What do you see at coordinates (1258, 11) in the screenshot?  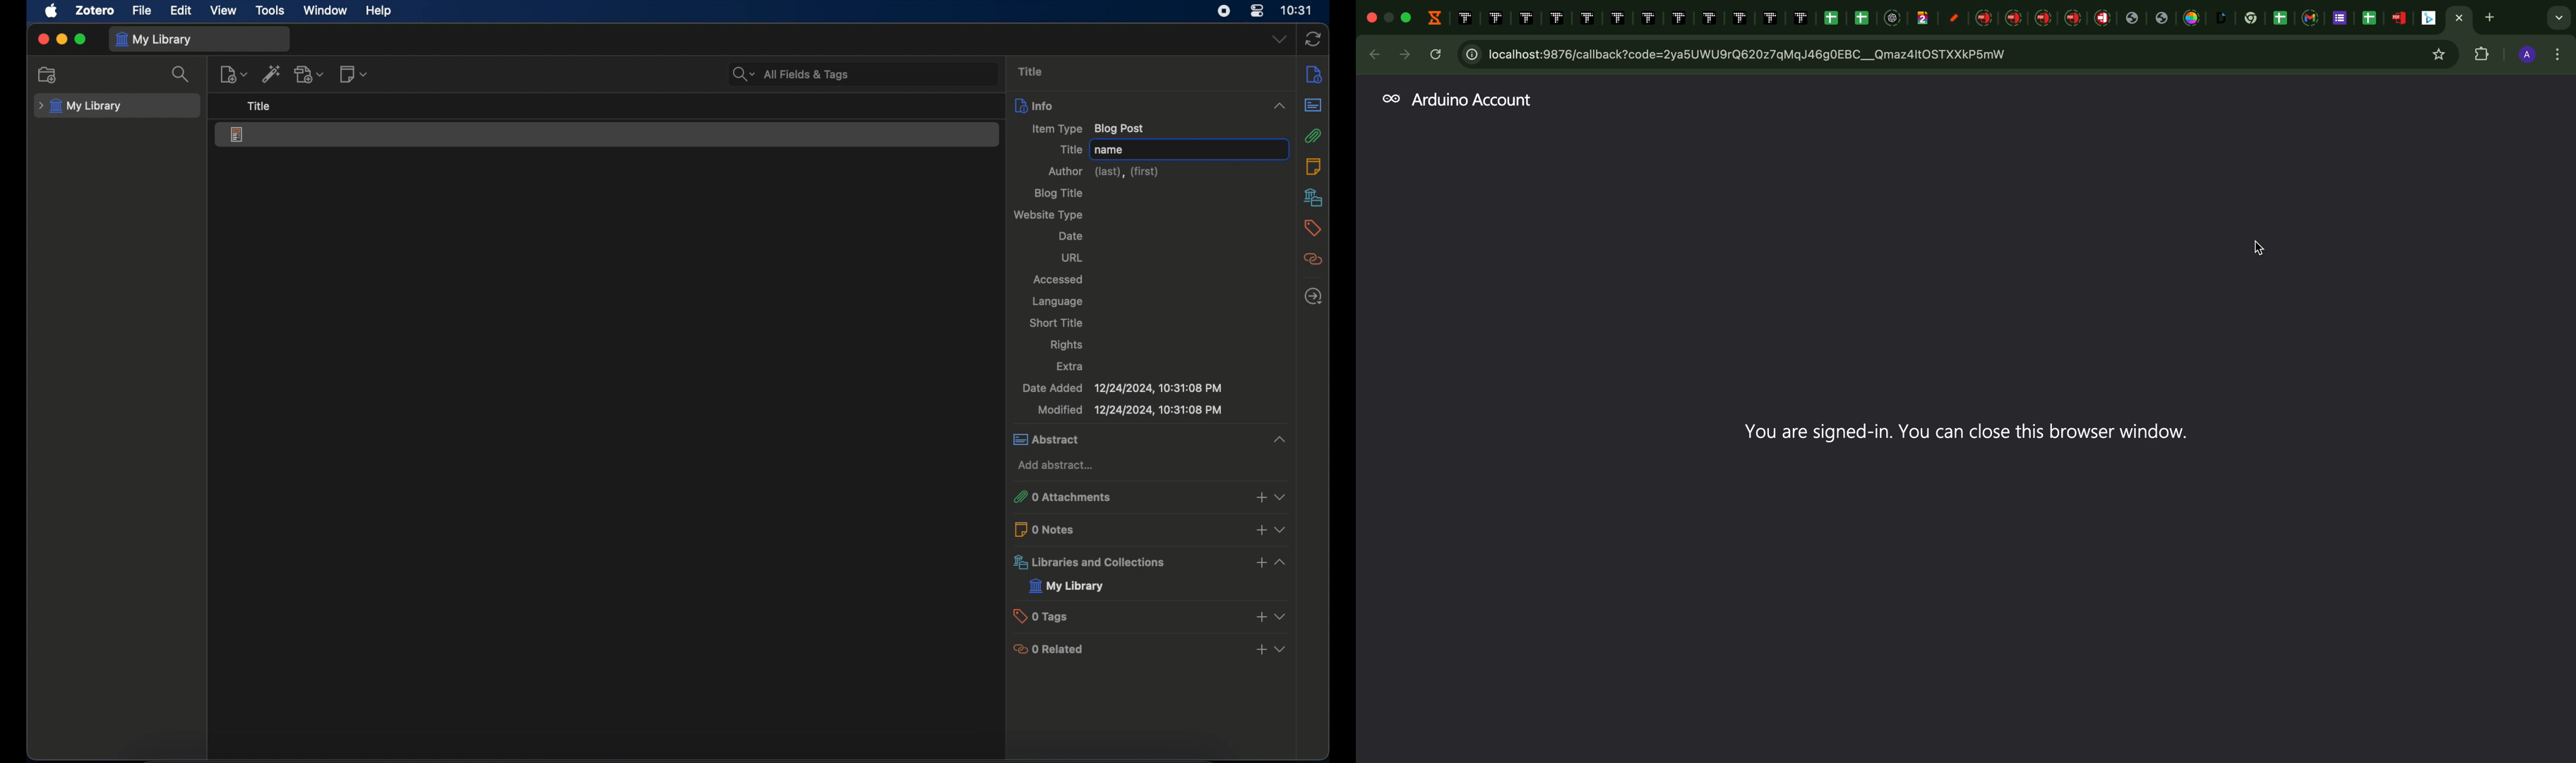 I see `control center` at bounding box center [1258, 11].